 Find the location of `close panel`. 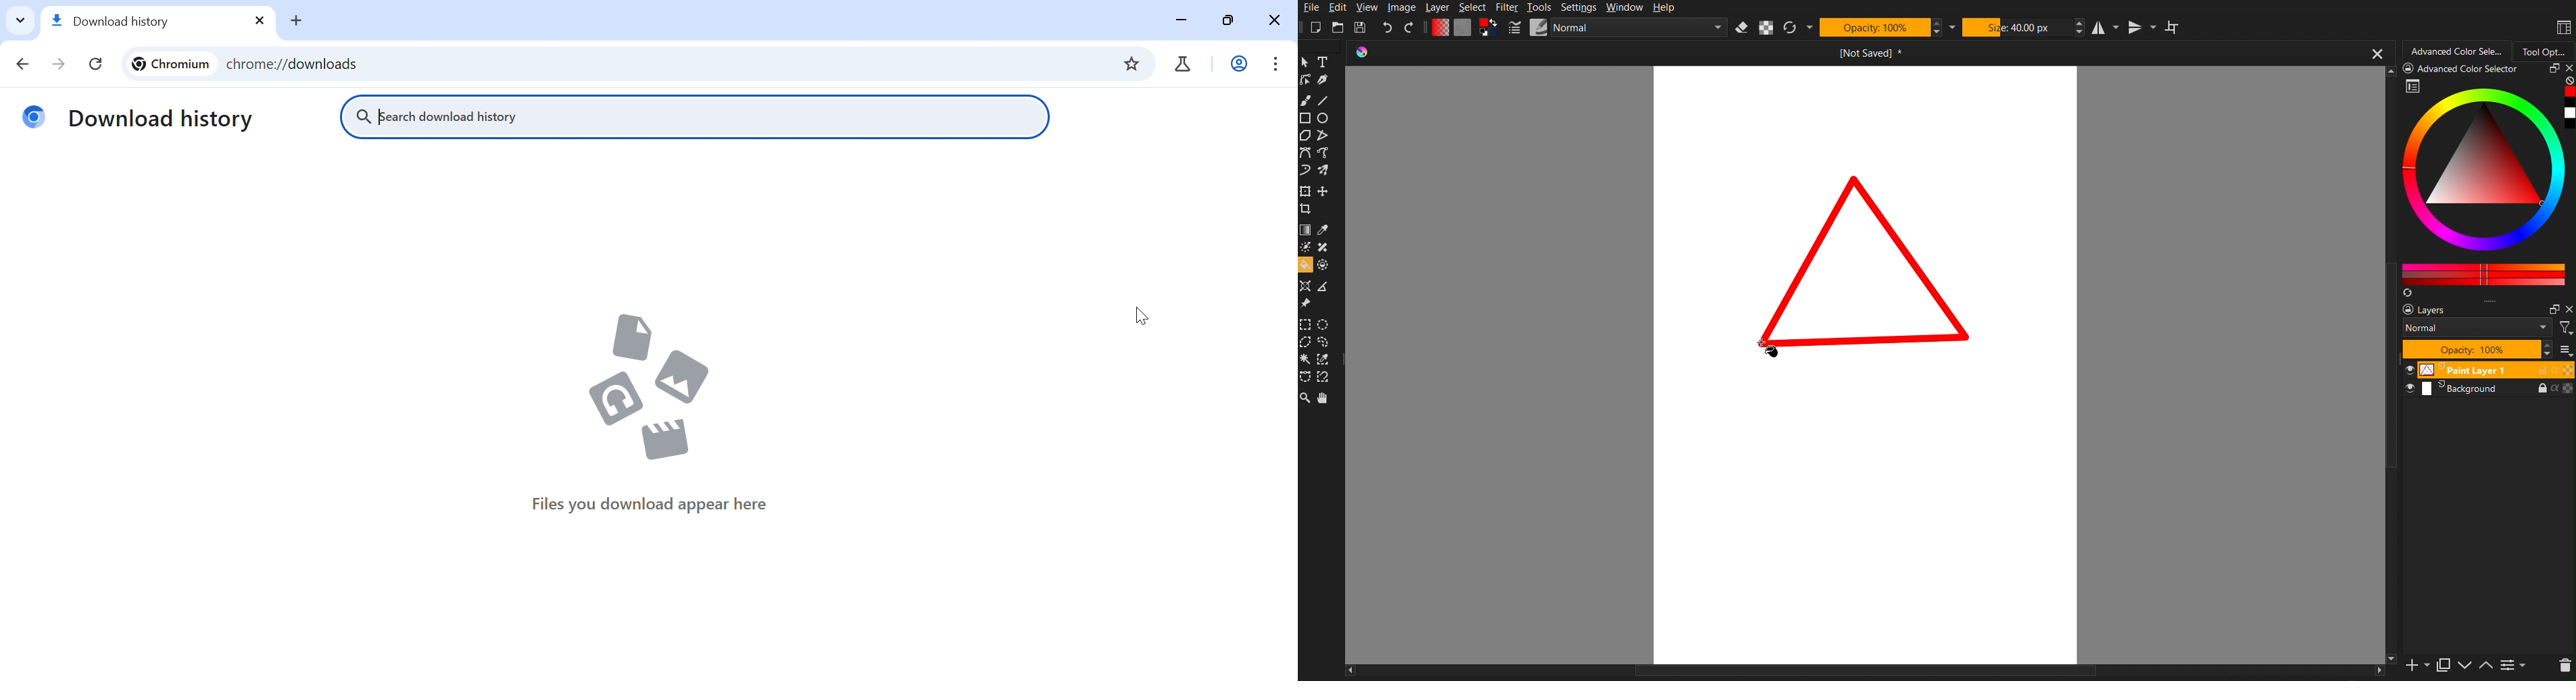

close panel is located at coordinates (2568, 69).